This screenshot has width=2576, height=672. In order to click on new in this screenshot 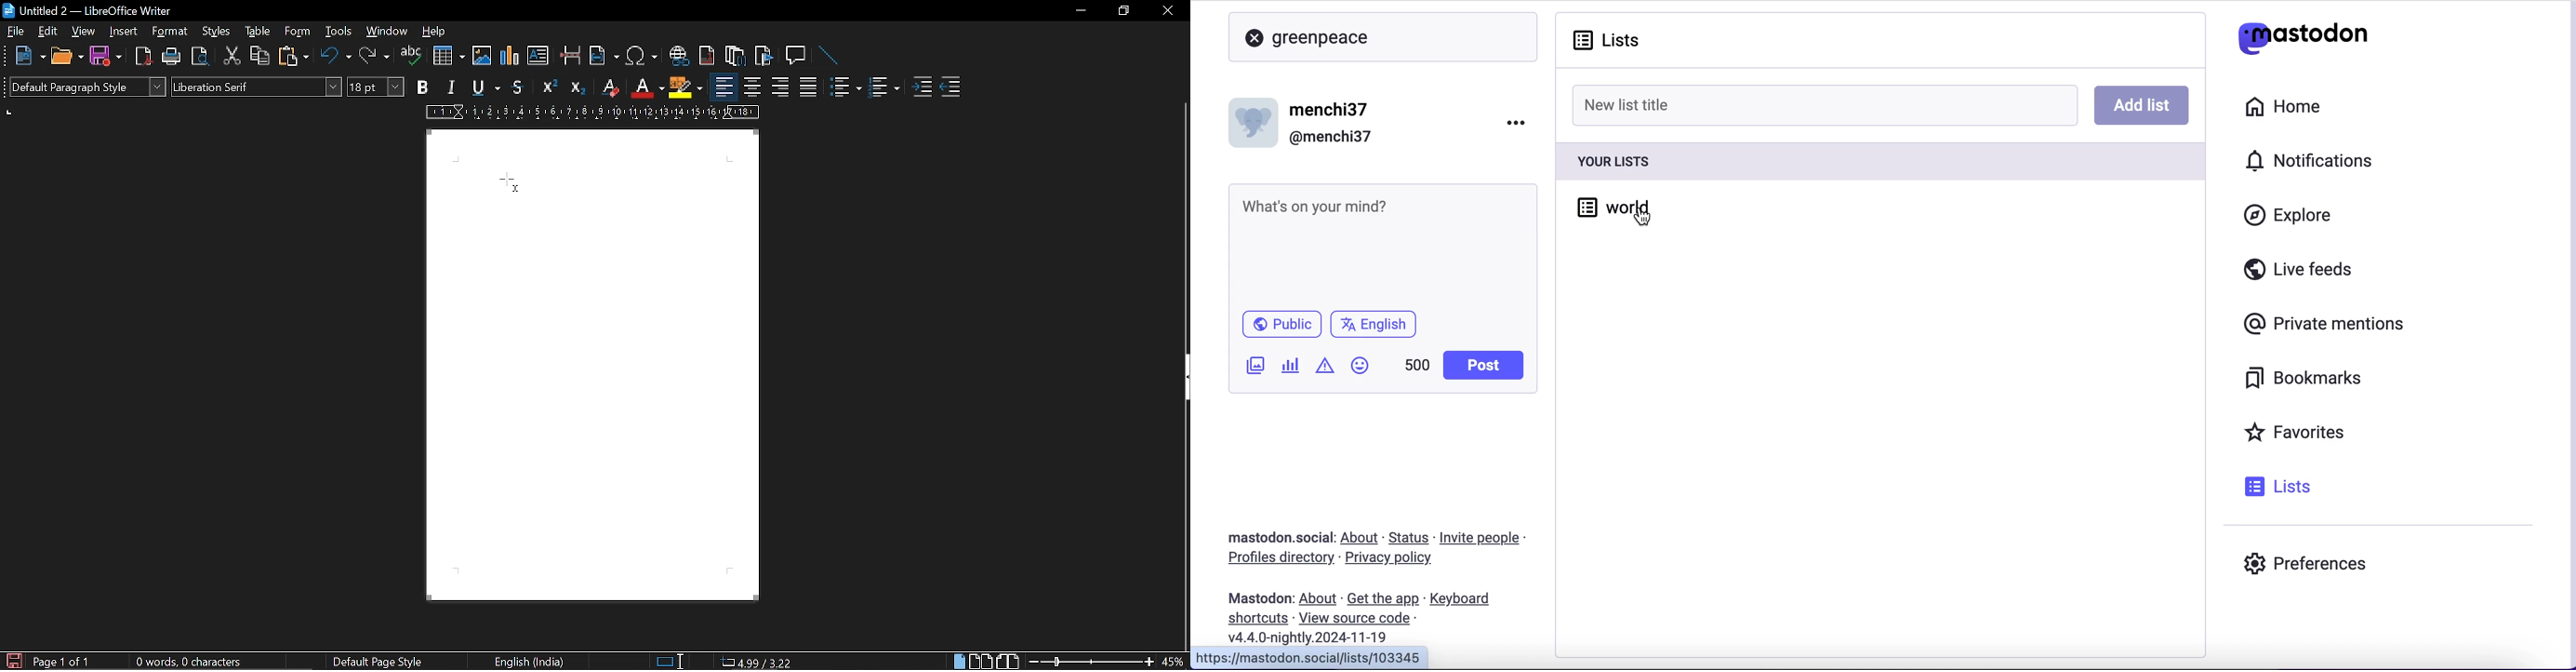, I will do `click(29, 55)`.